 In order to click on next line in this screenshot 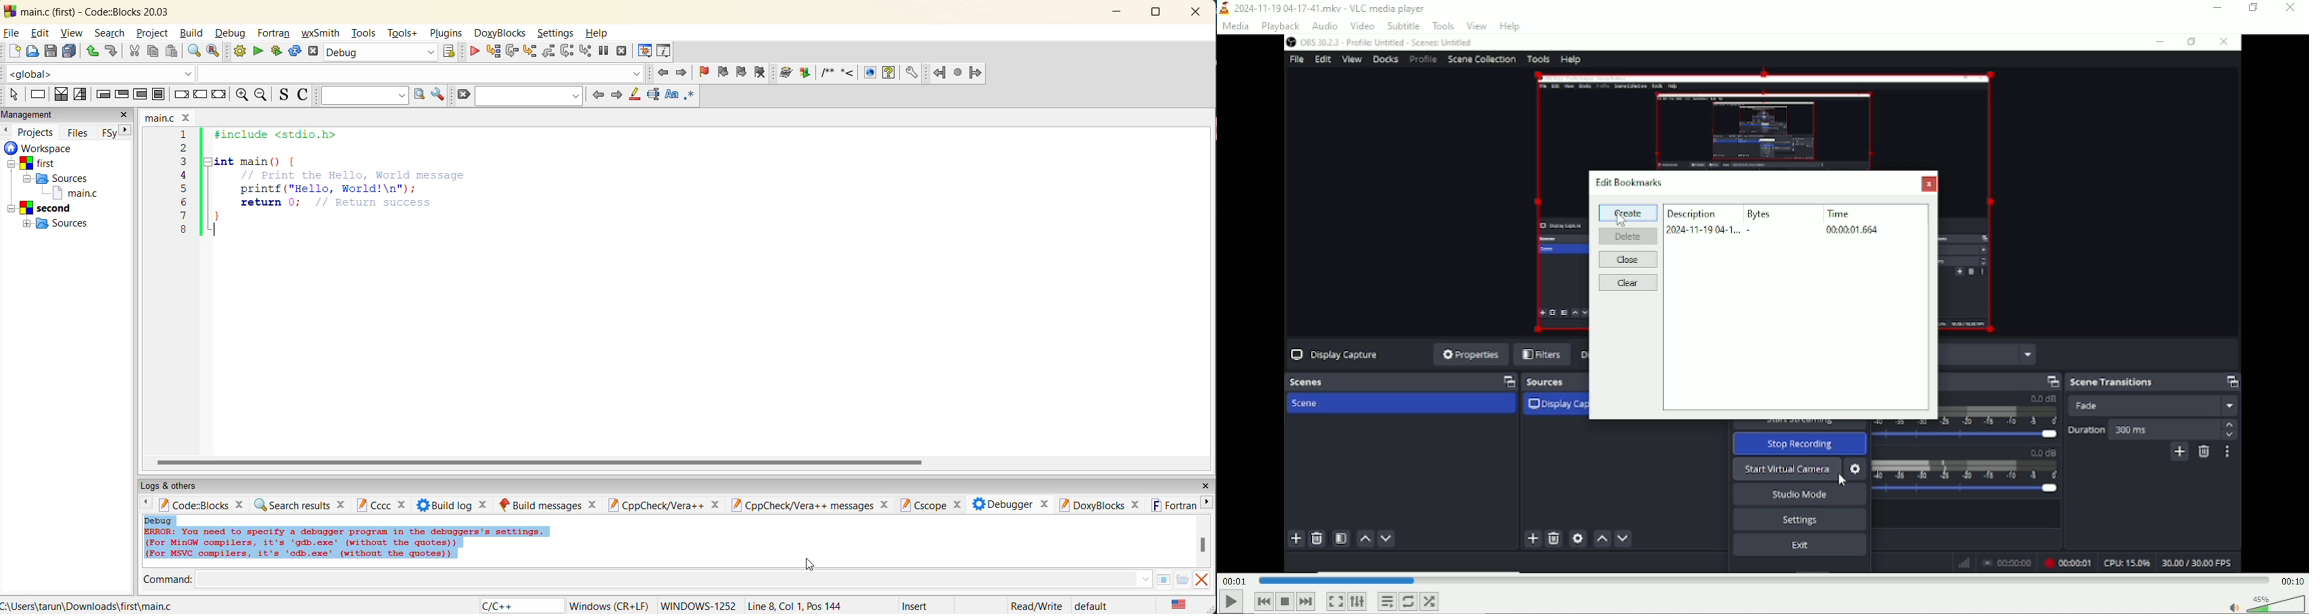, I will do `click(511, 52)`.